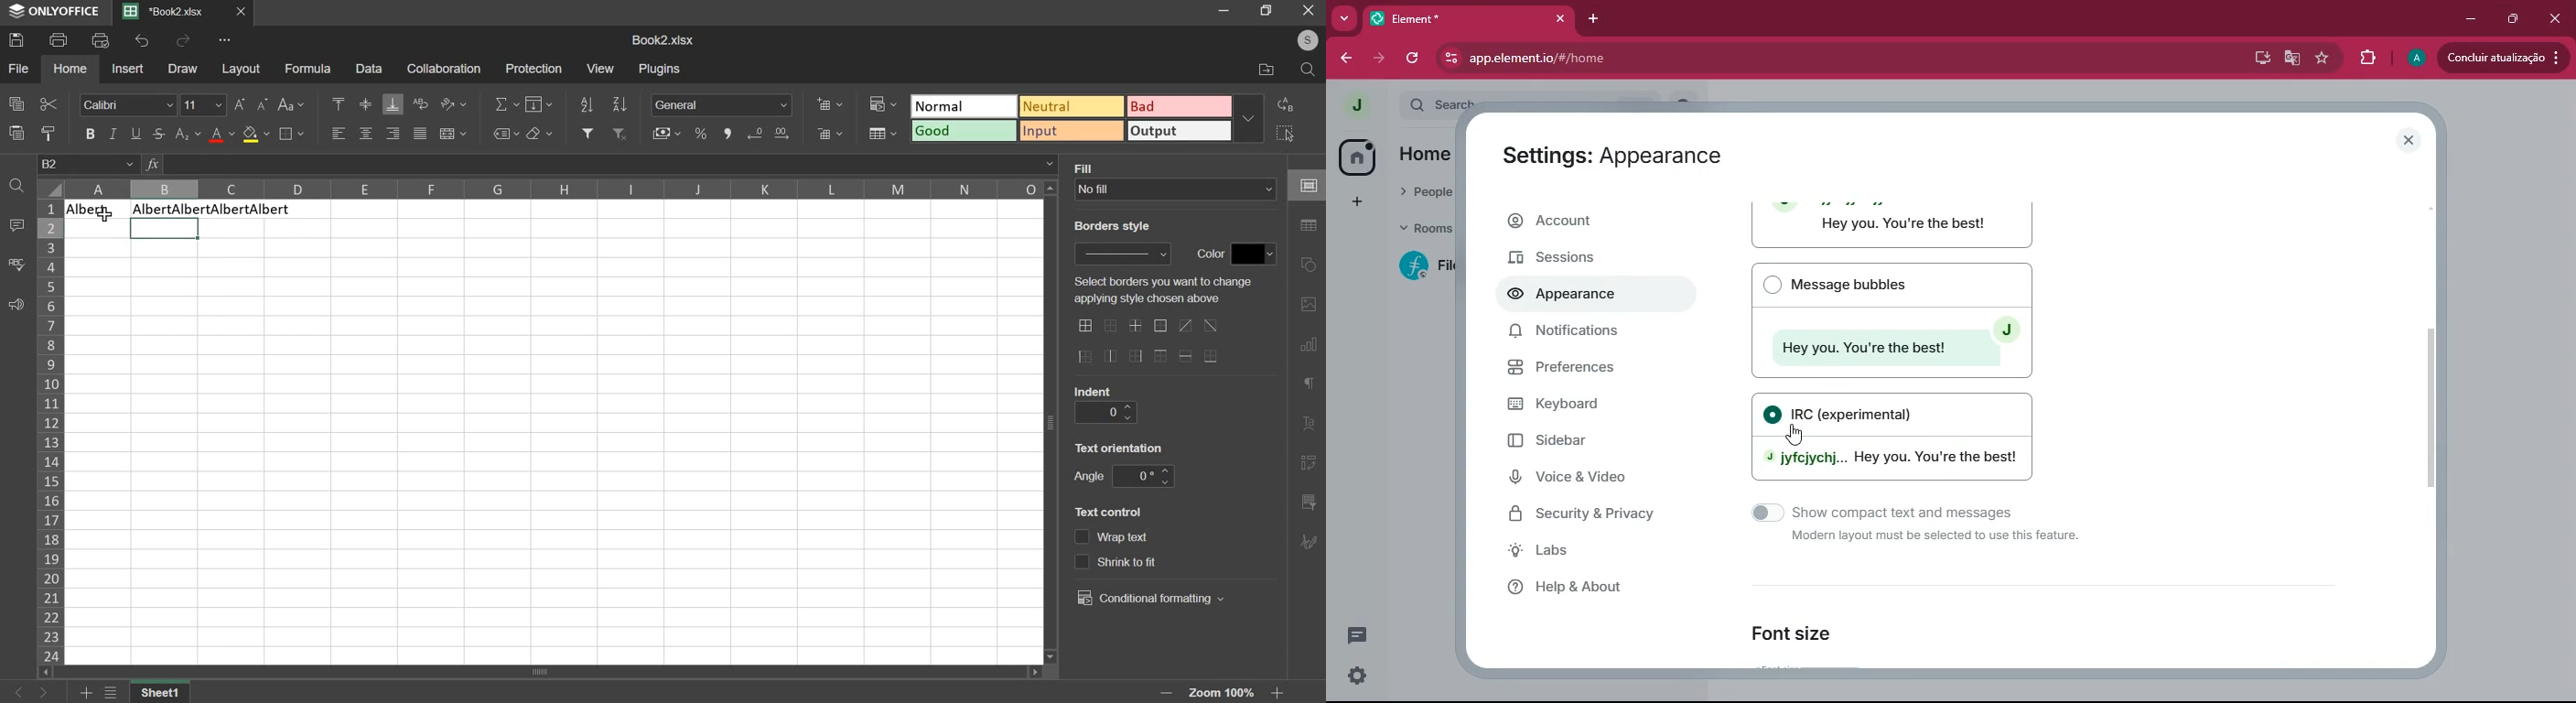  What do you see at coordinates (830, 103) in the screenshot?
I see `add cells` at bounding box center [830, 103].